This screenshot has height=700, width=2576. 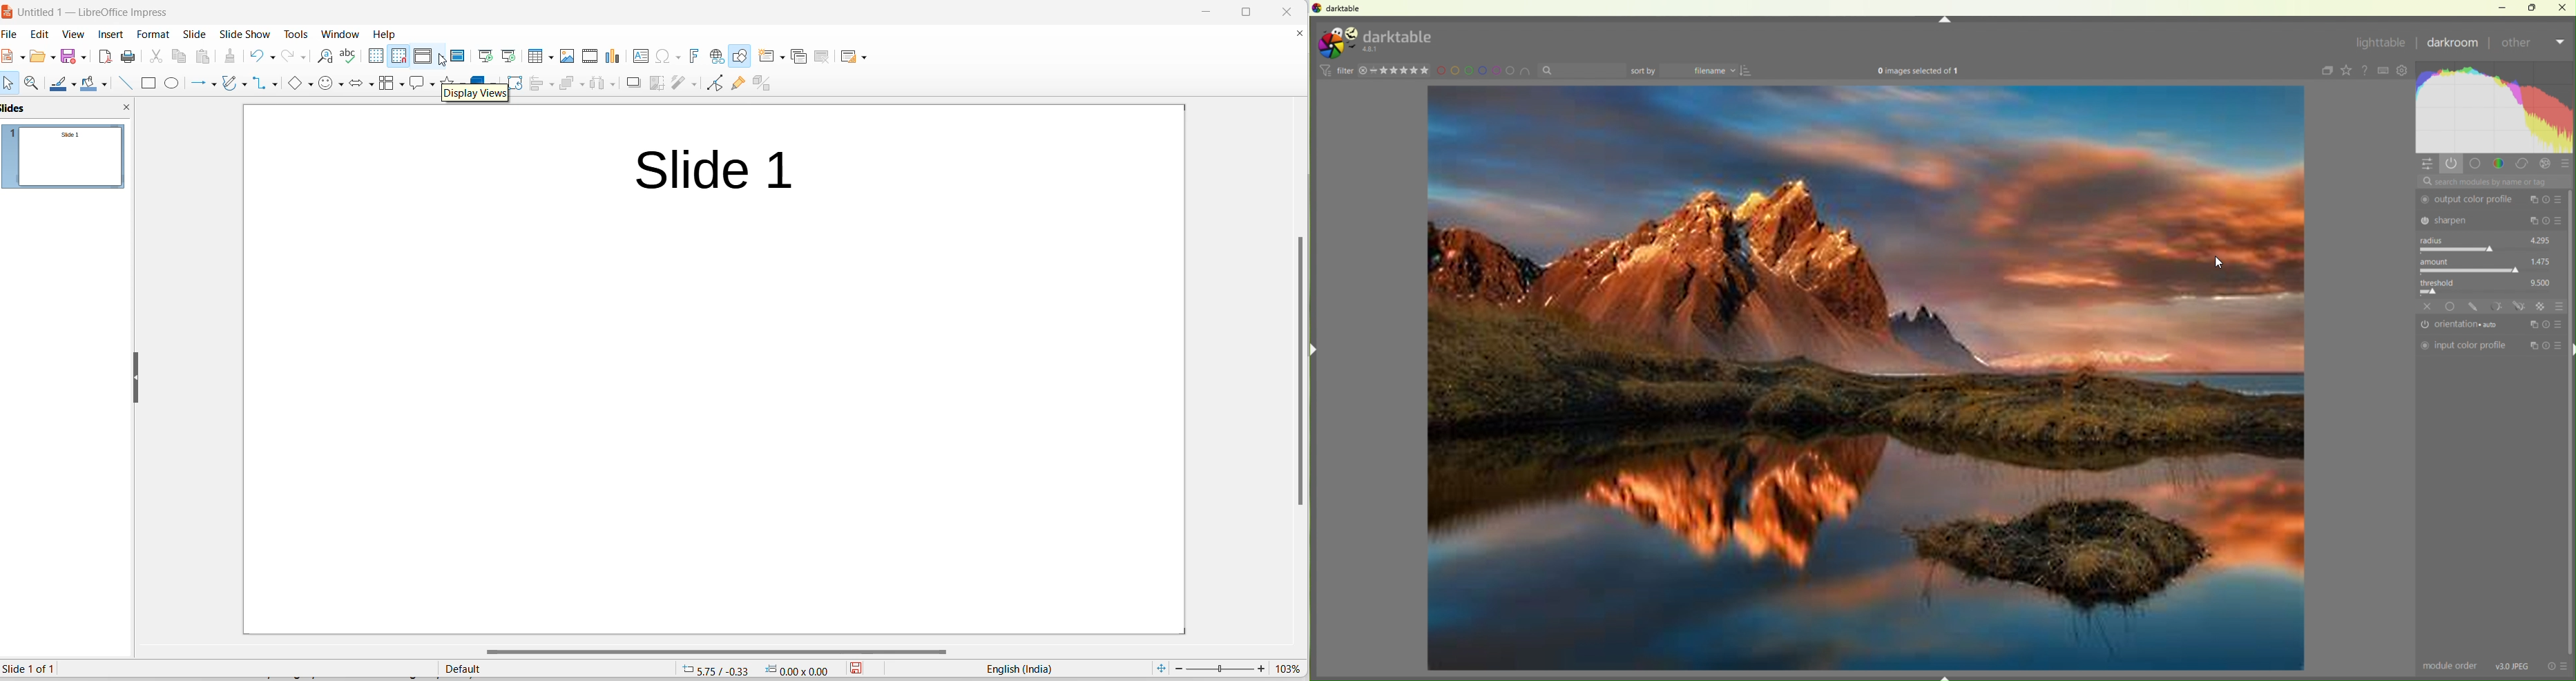 What do you see at coordinates (376, 55) in the screenshot?
I see `display grid` at bounding box center [376, 55].